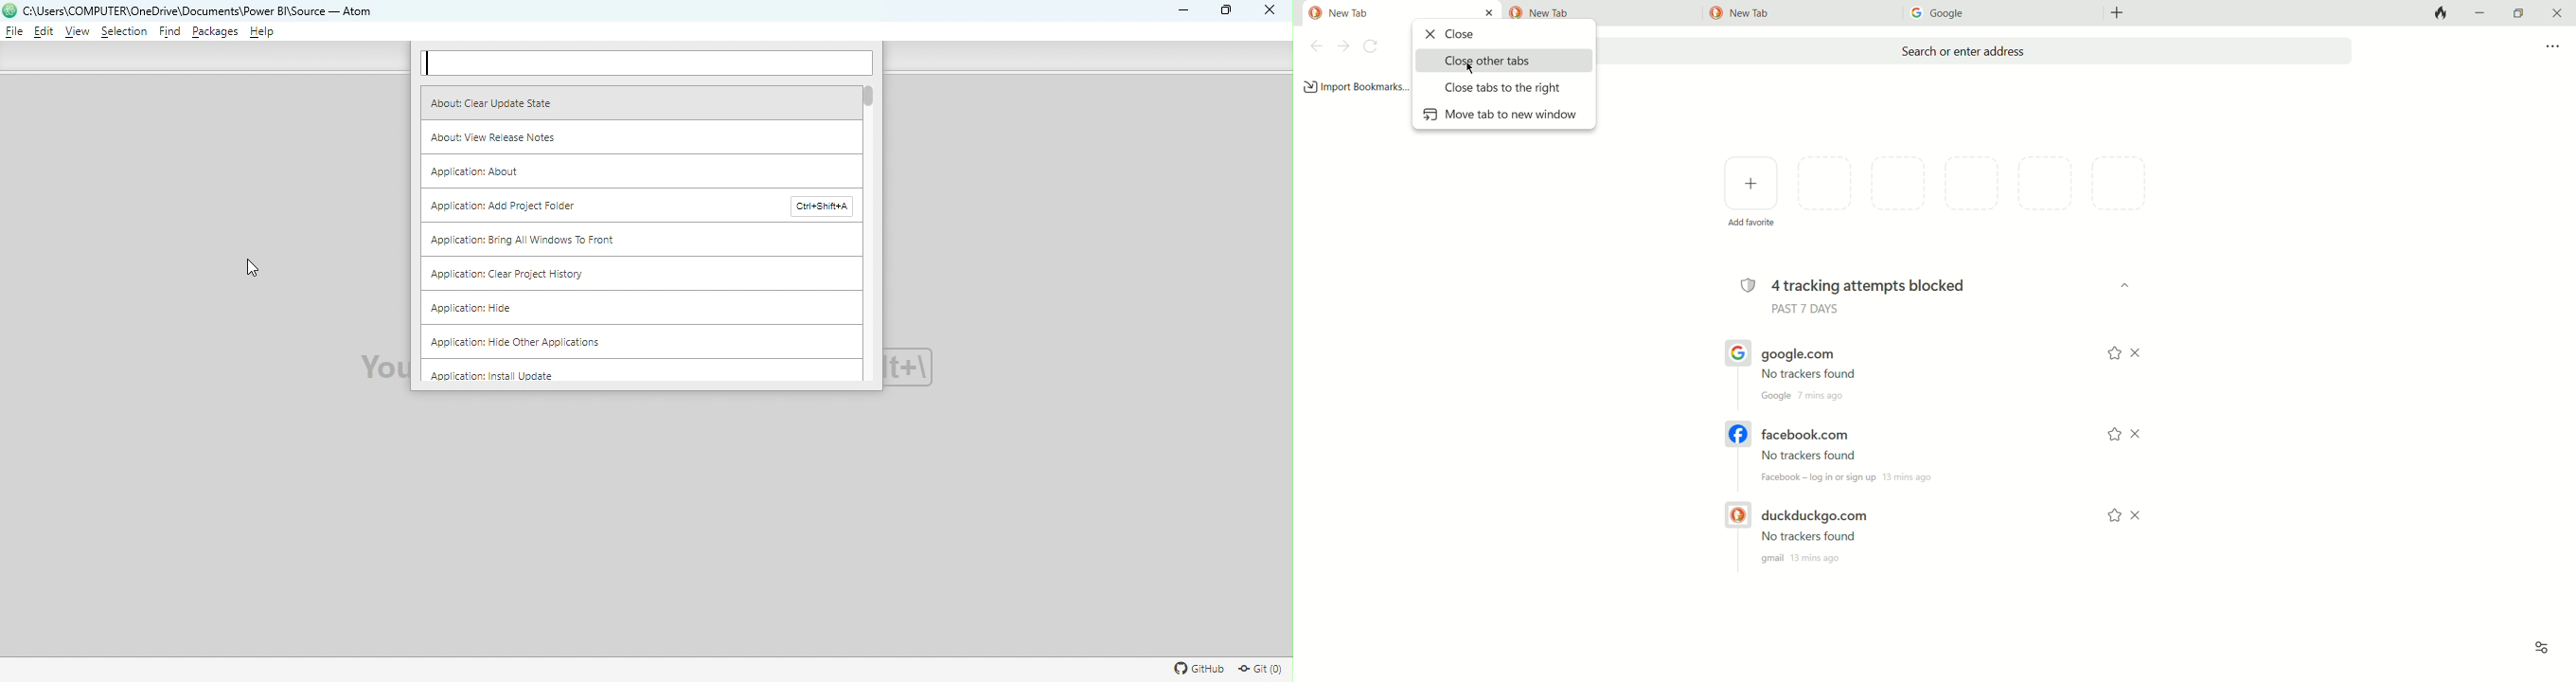  Describe the element at coordinates (14, 31) in the screenshot. I see `File` at that location.